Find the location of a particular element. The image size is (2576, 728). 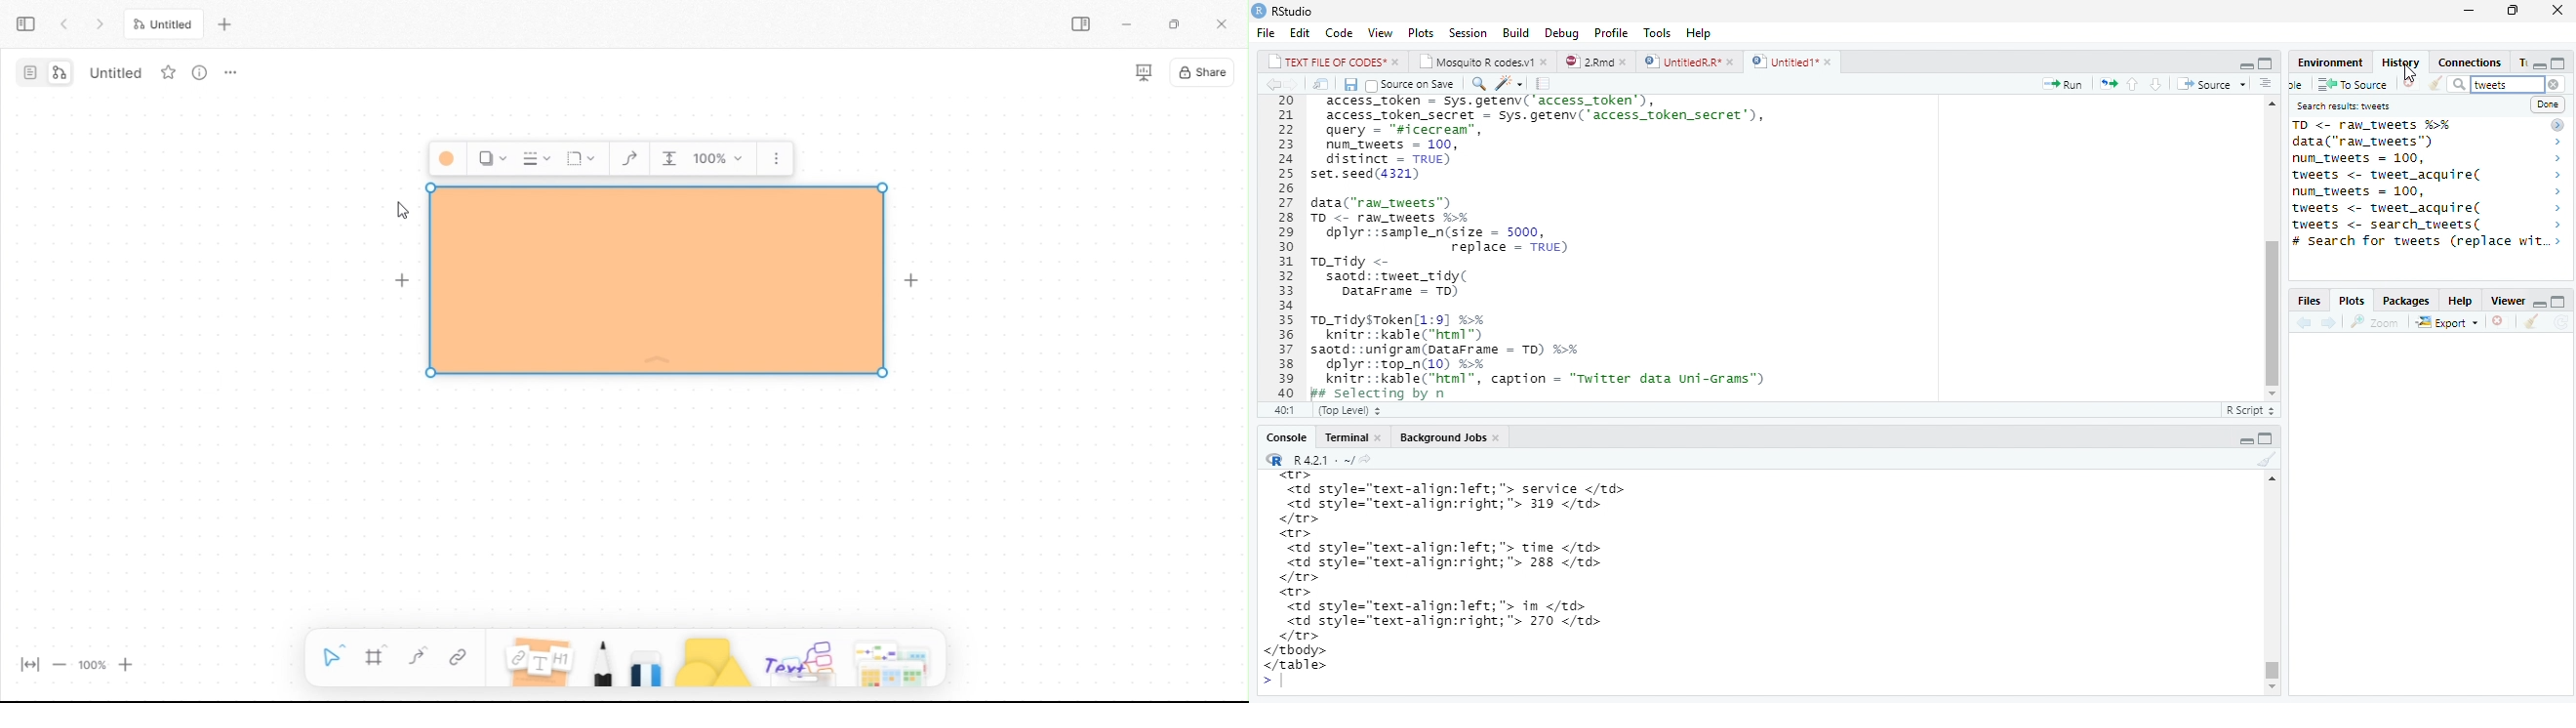

©) Untitied1* is located at coordinates (1798, 62).